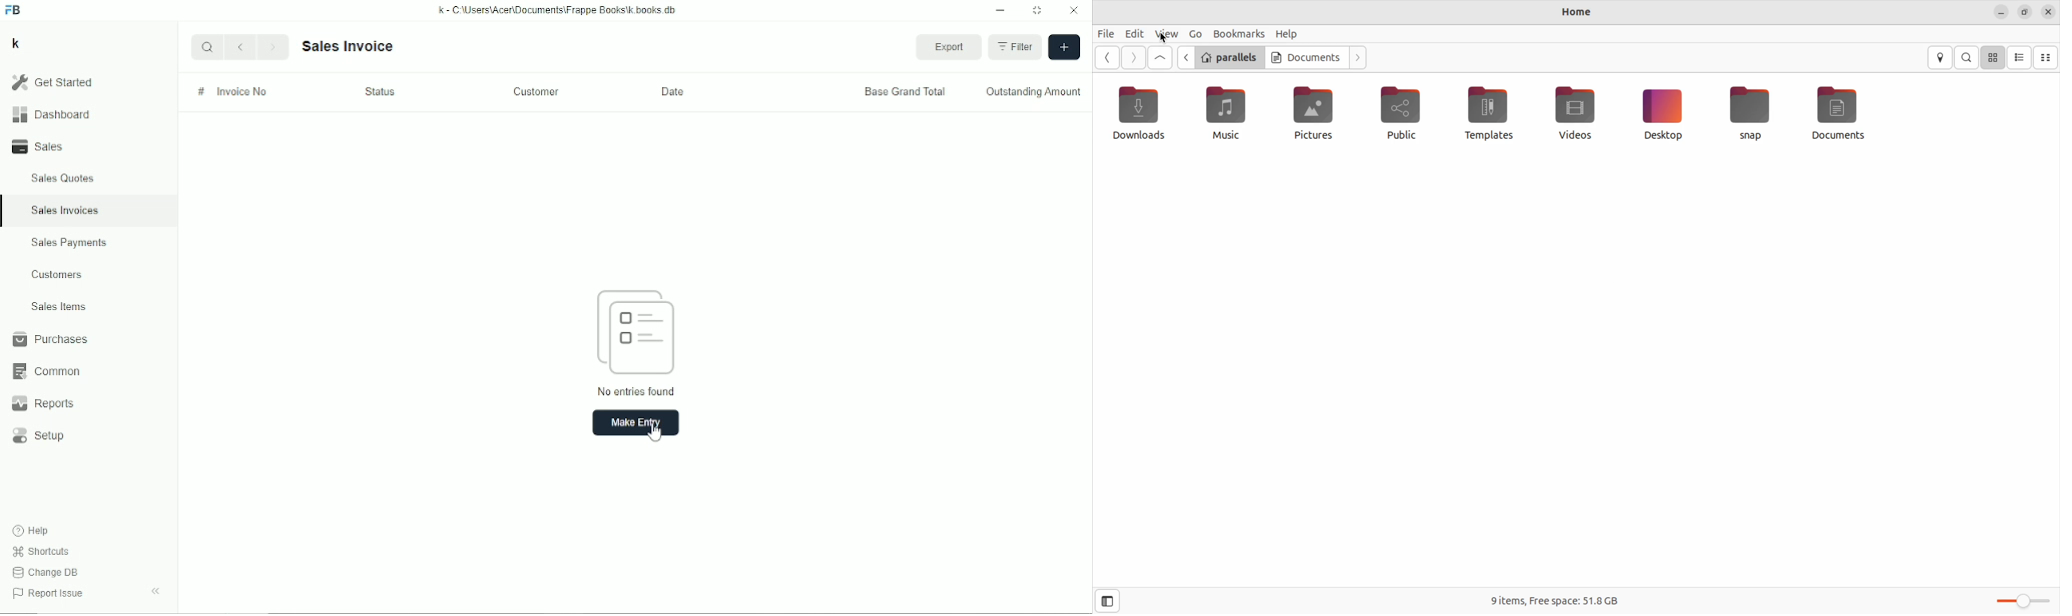 The width and height of the screenshot is (2072, 616). Describe the element at coordinates (538, 90) in the screenshot. I see `Customer` at that location.